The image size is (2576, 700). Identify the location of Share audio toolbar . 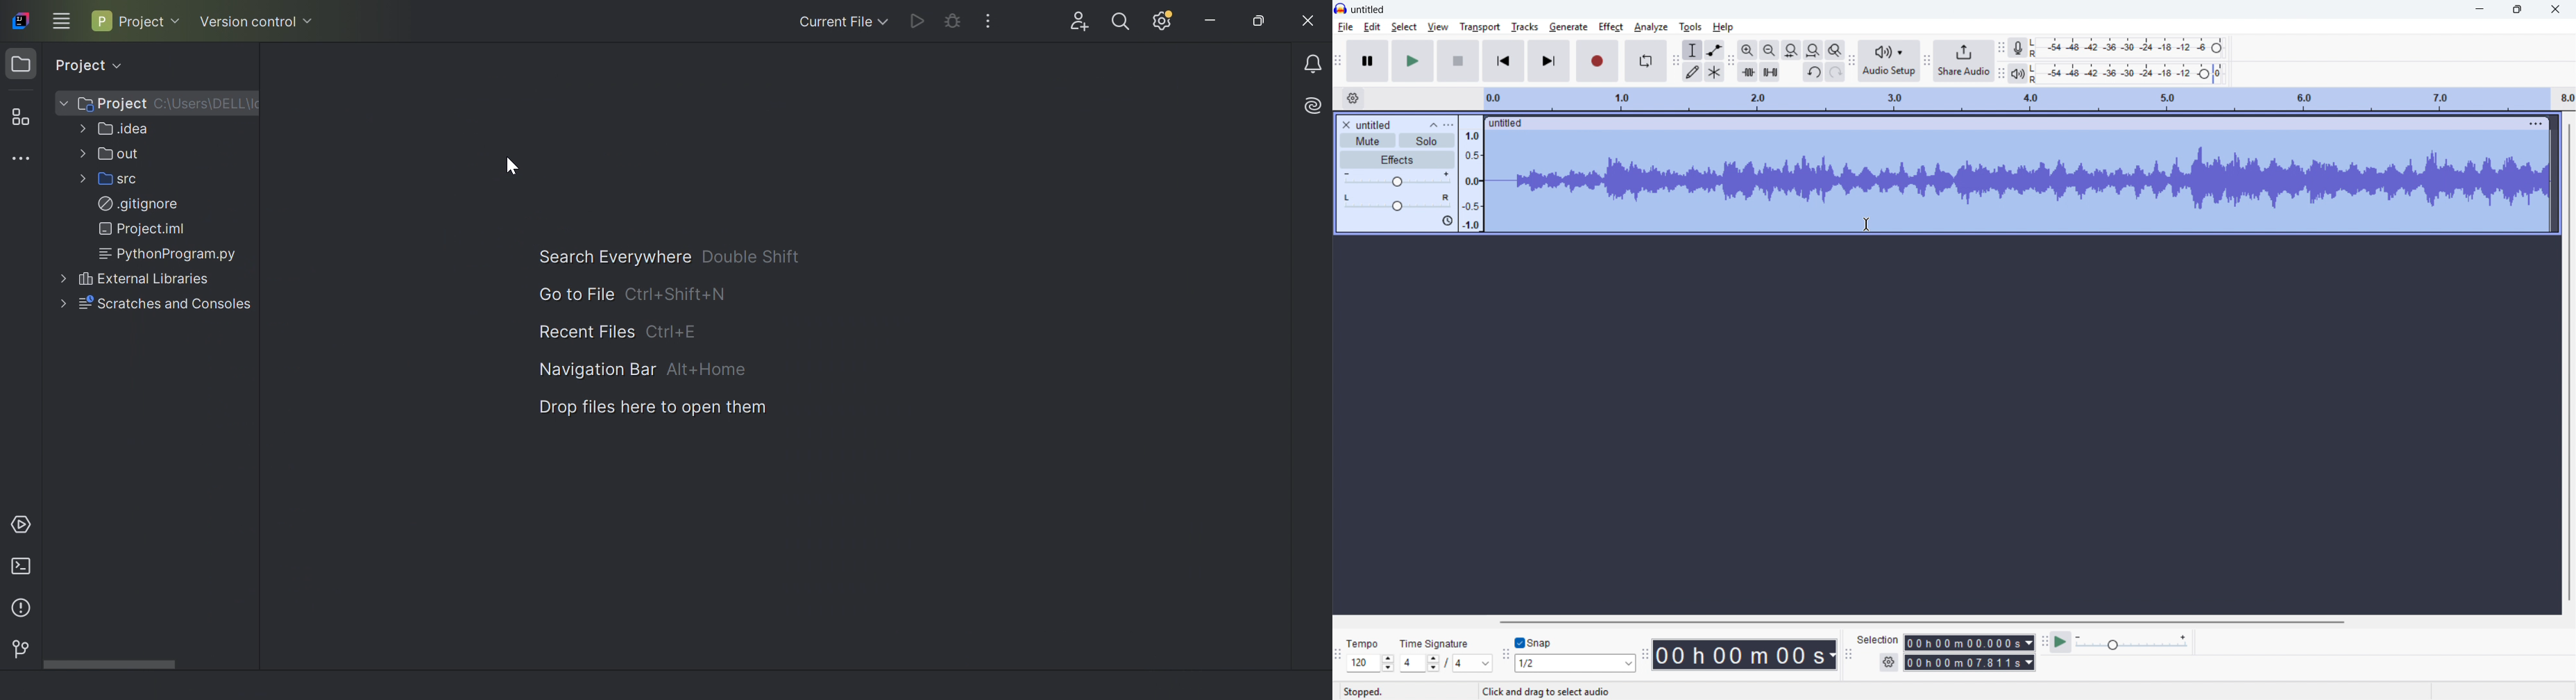
(1926, 62).